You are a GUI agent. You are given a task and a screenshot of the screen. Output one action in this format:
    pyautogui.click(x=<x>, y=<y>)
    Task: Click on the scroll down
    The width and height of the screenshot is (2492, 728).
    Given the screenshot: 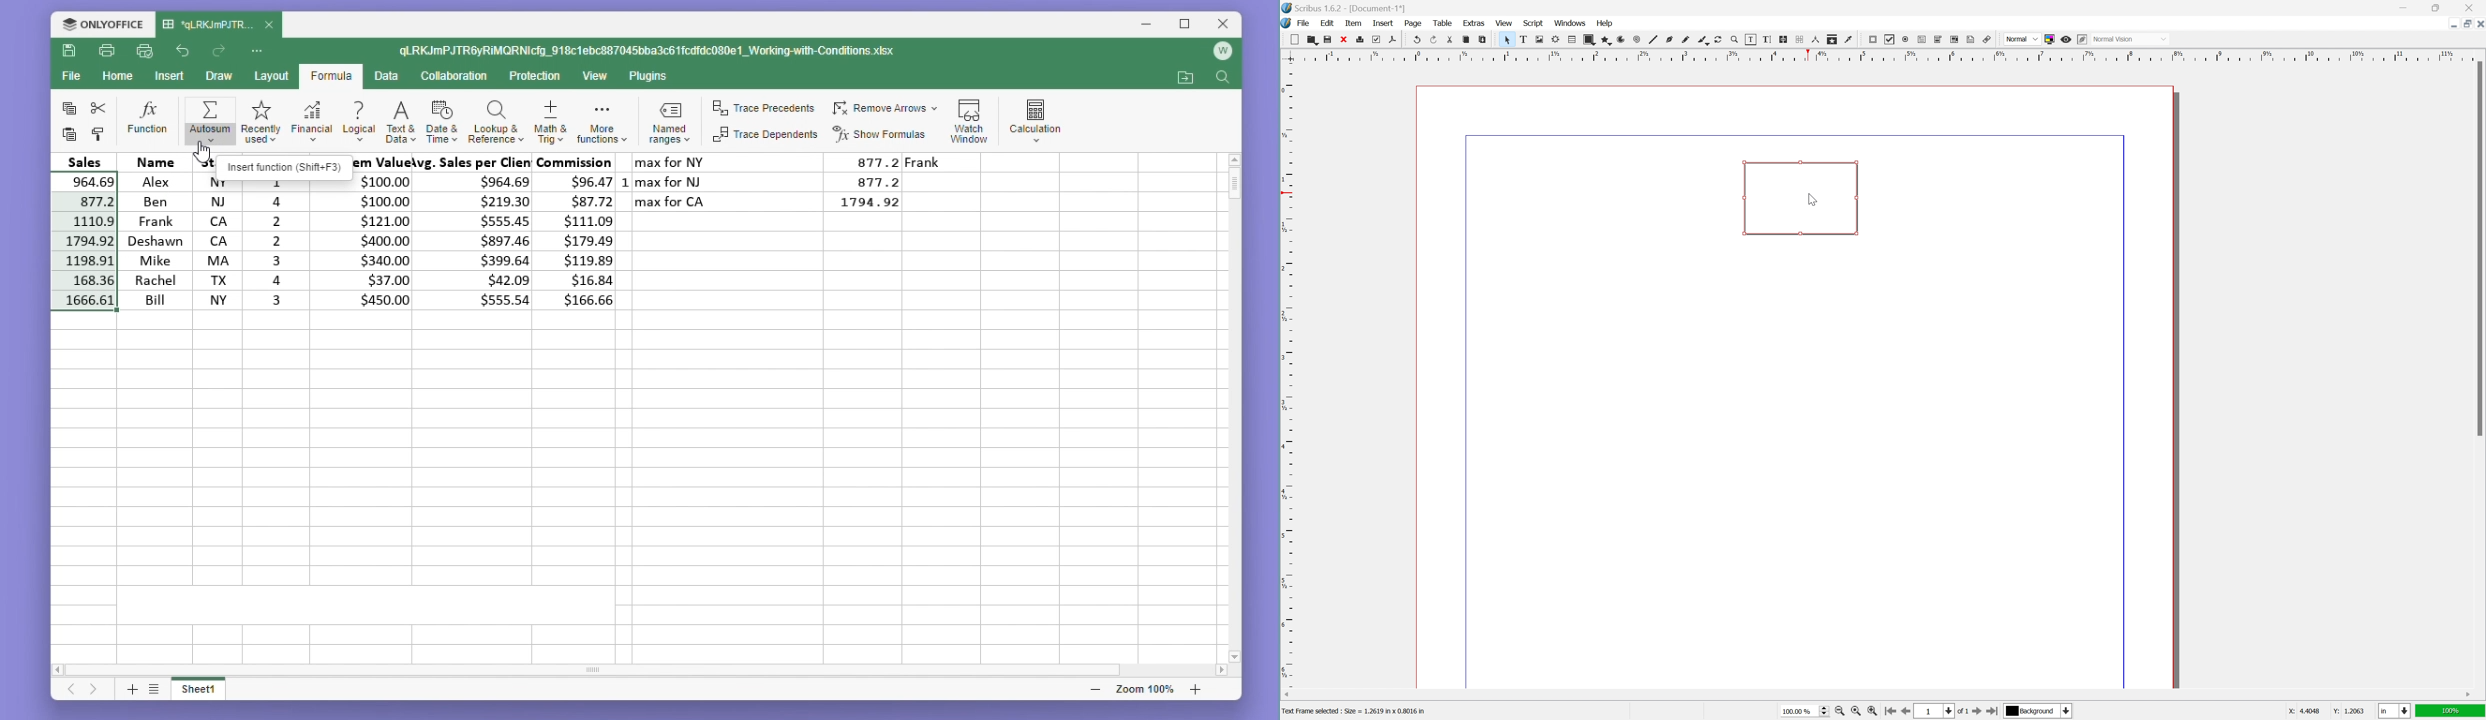 What is the action you would take?
    pyautogui.click(x=1235, y=656)
    